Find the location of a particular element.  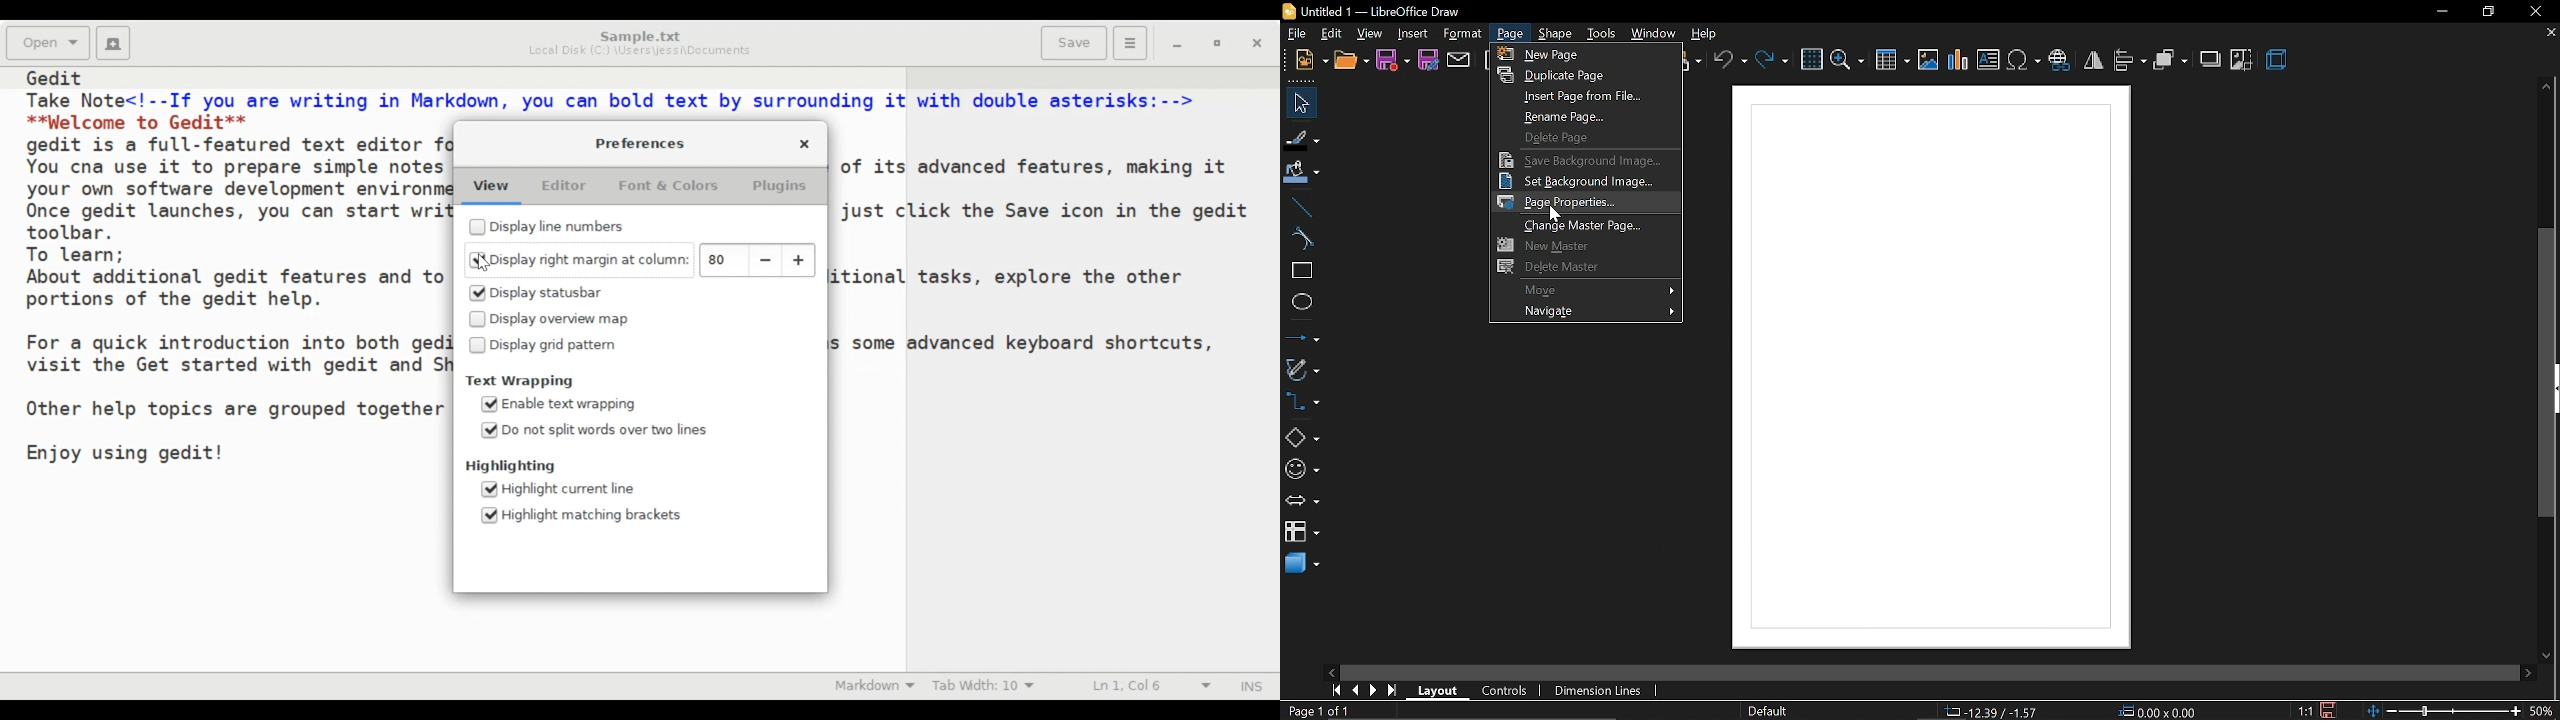

attach is located at coordinates (1461, 60).